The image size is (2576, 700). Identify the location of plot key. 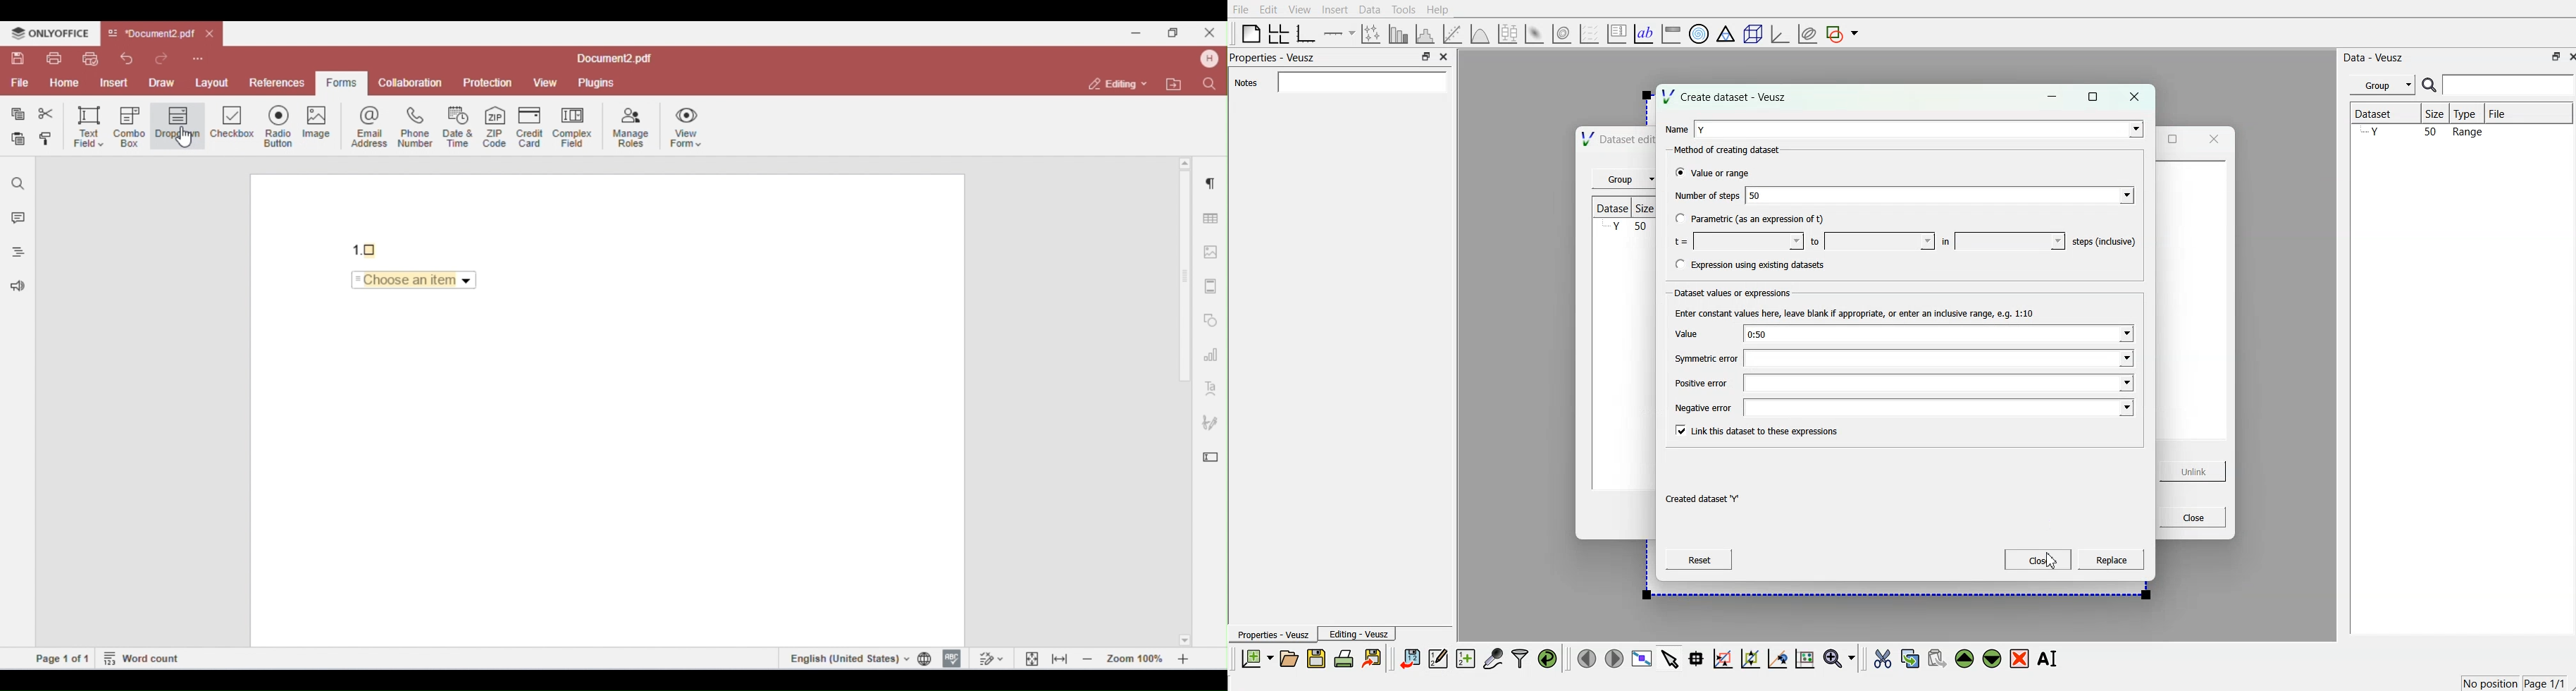
(1616, 32).